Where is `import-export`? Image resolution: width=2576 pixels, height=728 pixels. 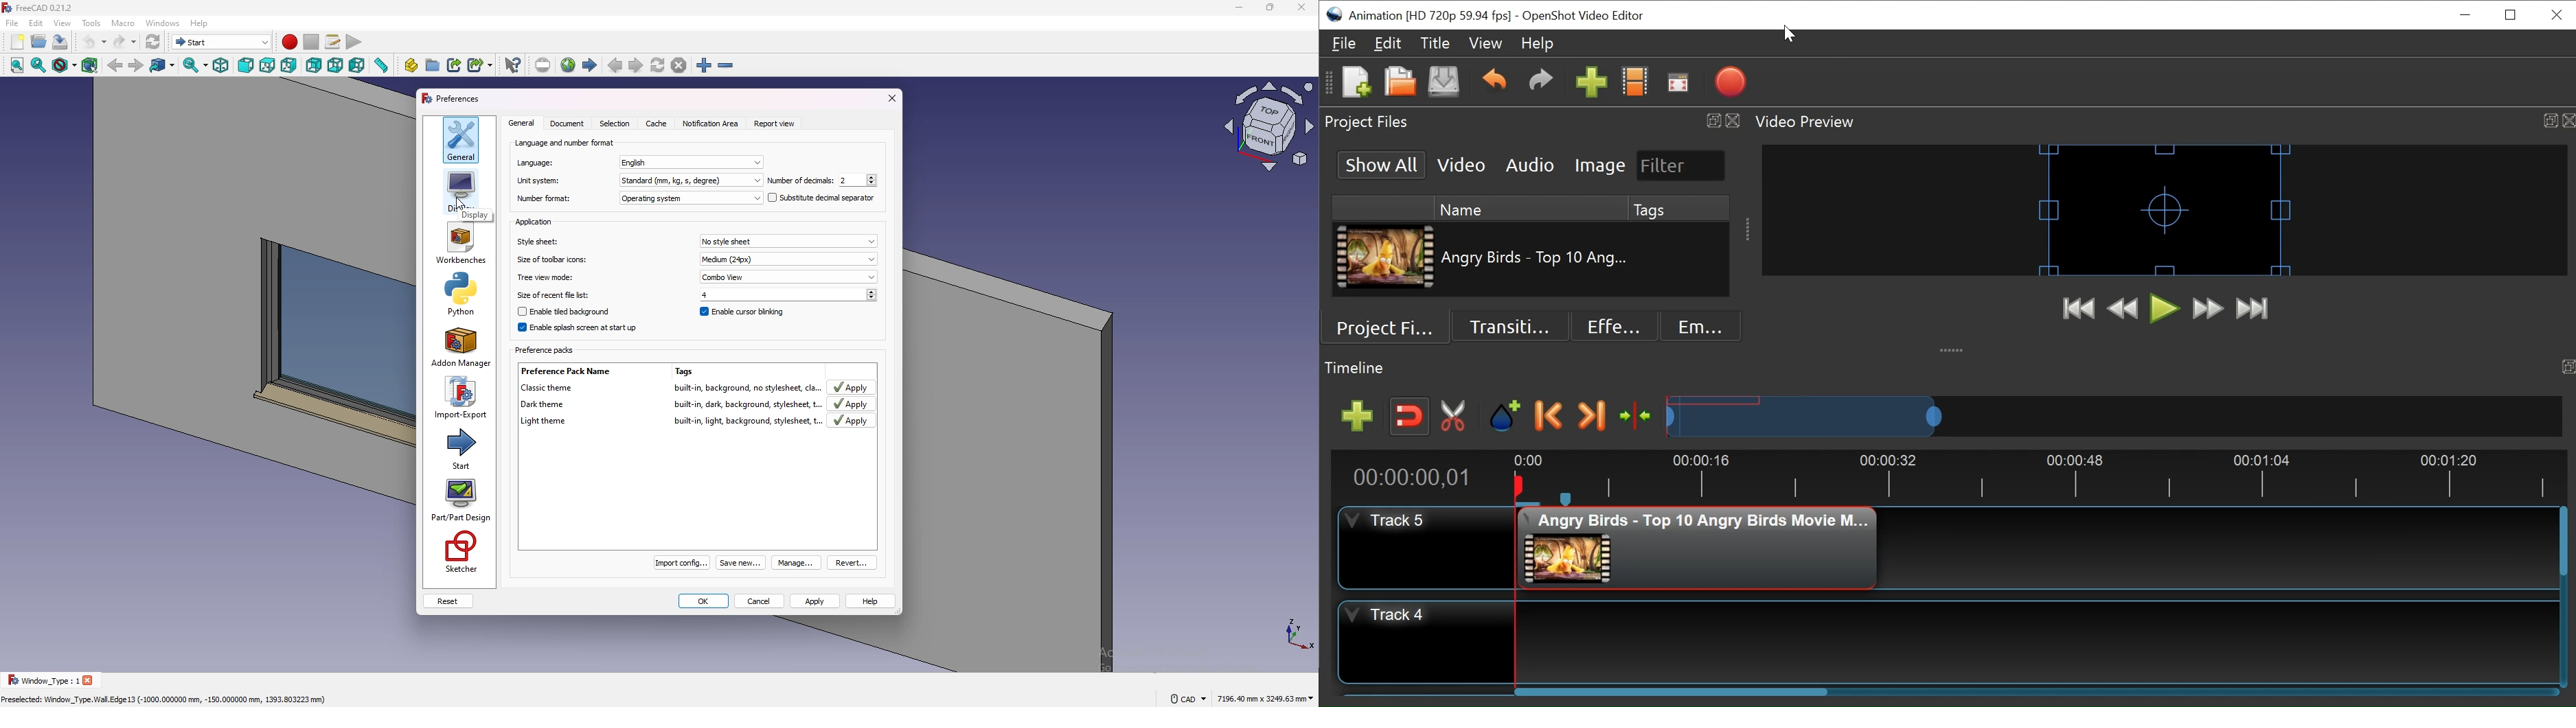
import-export is located at coordinates (460, 397).